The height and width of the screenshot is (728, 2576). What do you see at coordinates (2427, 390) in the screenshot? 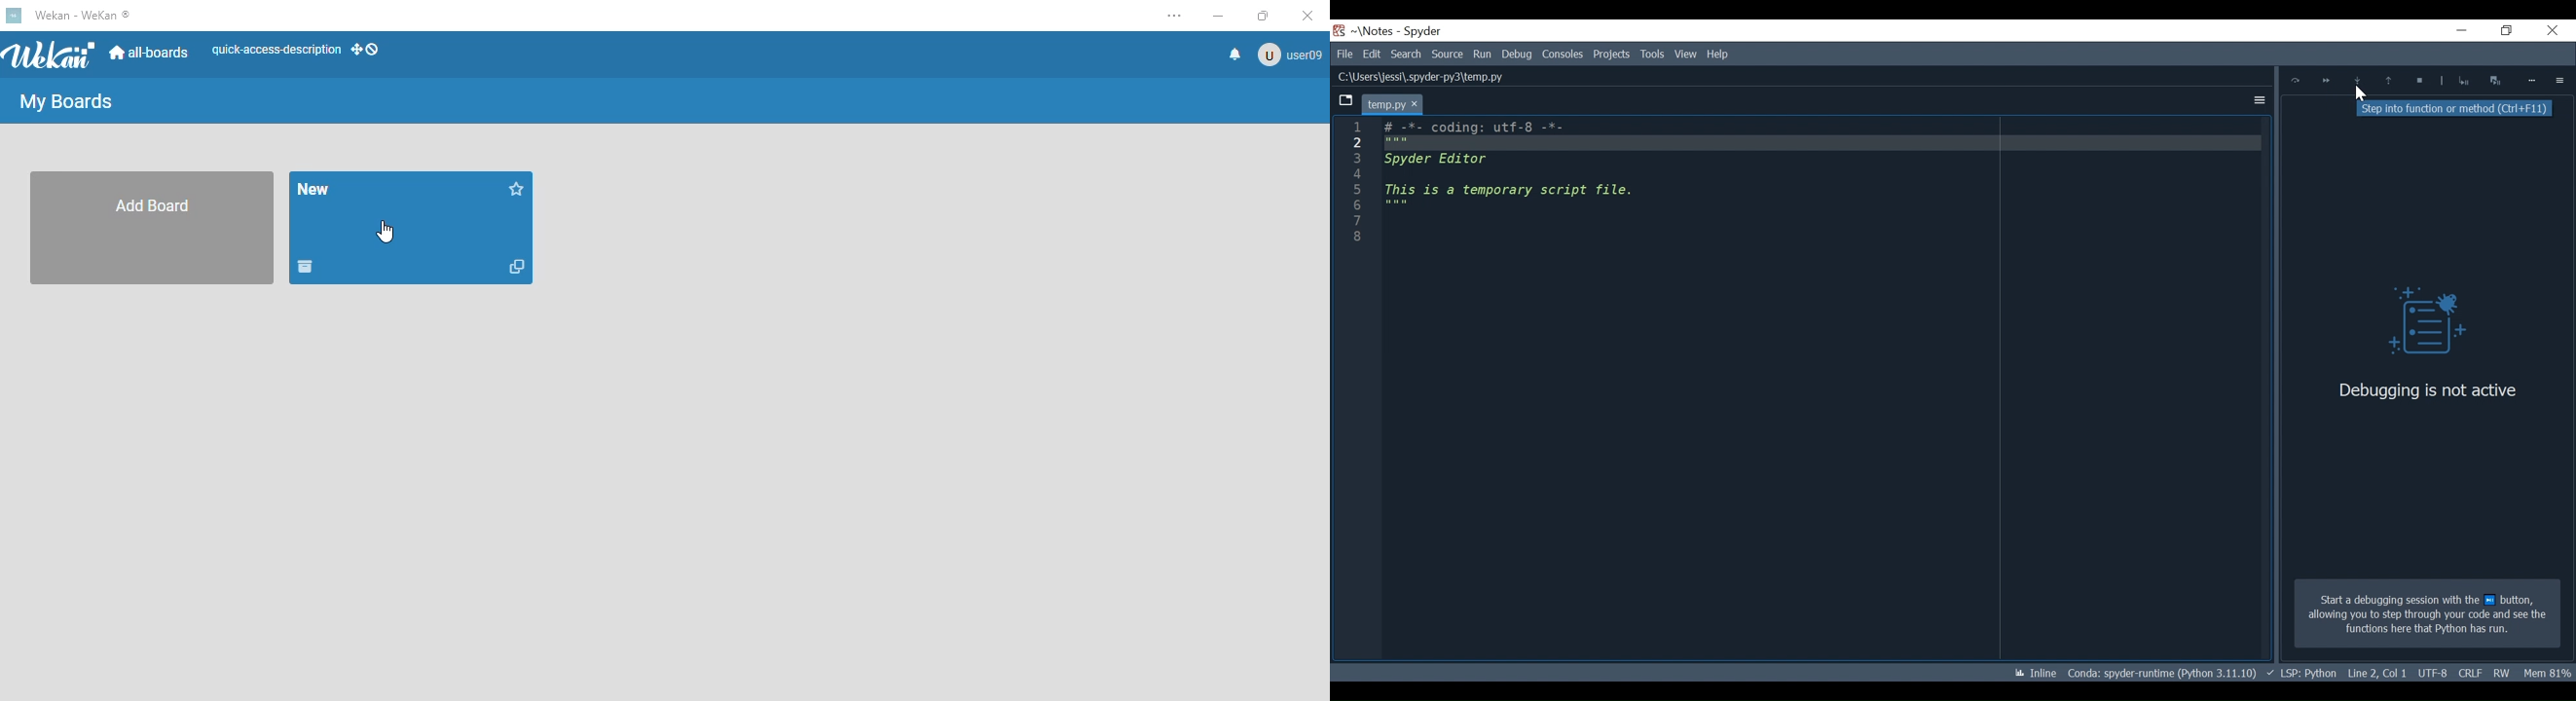
I see `Debugging is not active` at bounding box center [2427, 390].